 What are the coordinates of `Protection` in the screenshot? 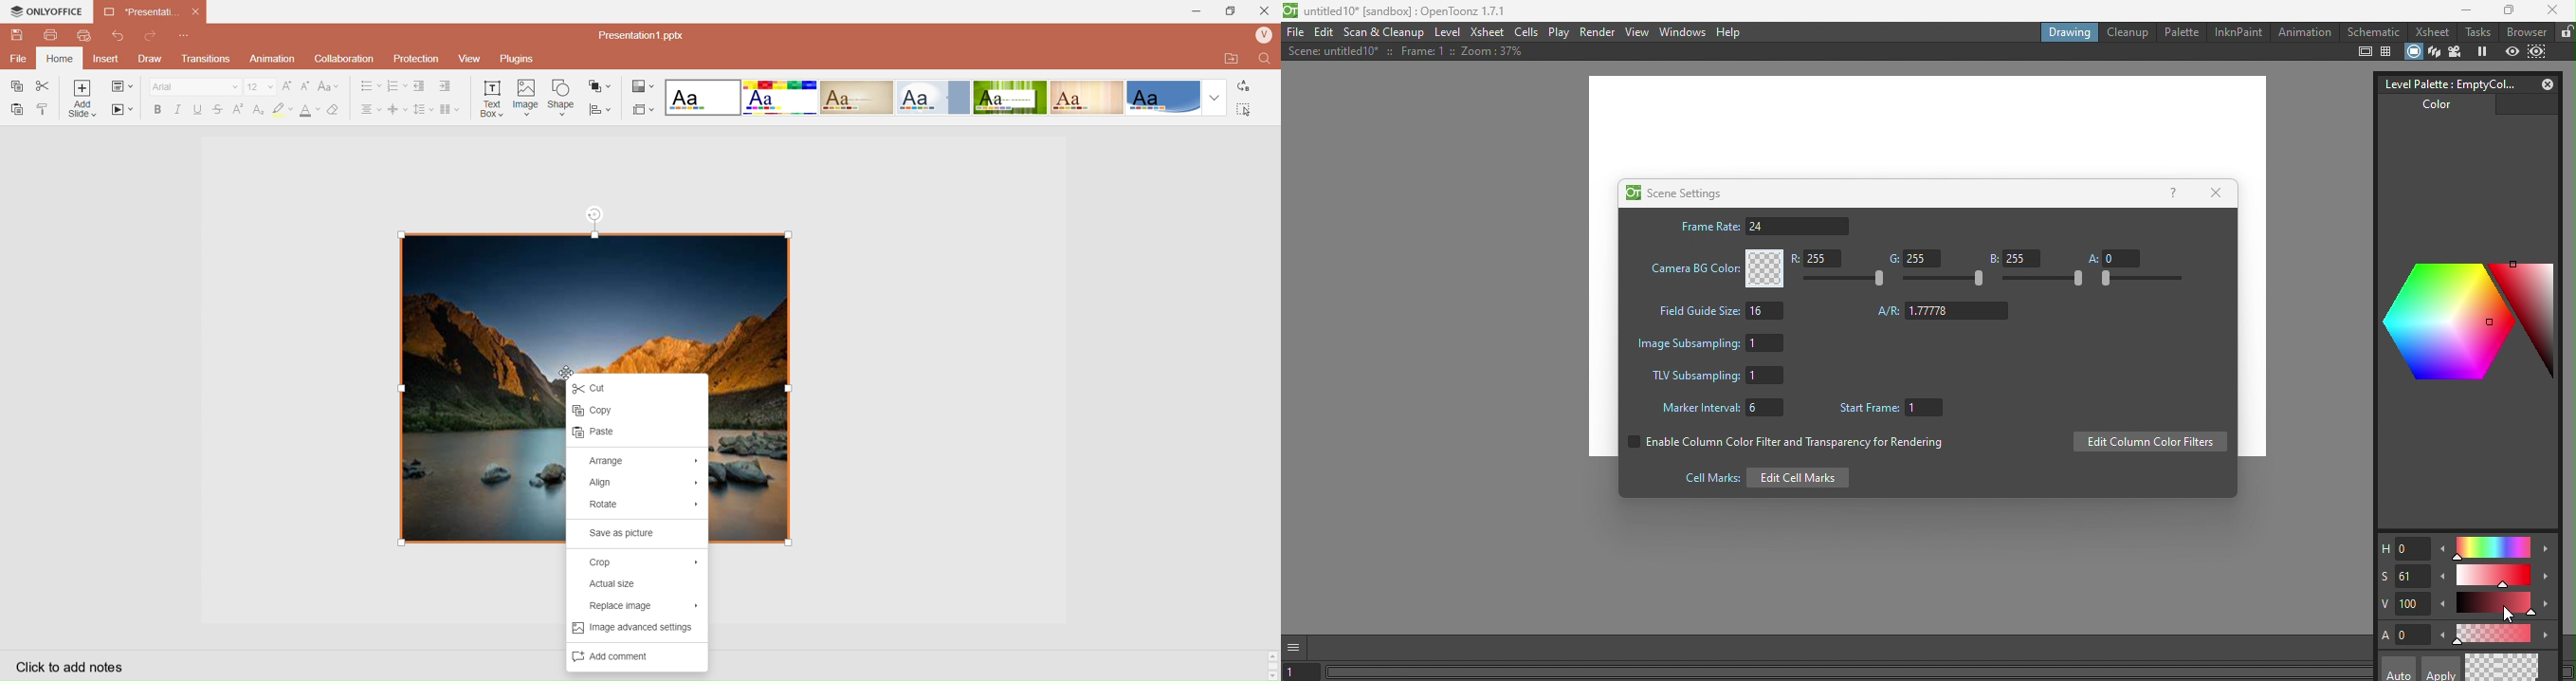 It's located at (418, 59).